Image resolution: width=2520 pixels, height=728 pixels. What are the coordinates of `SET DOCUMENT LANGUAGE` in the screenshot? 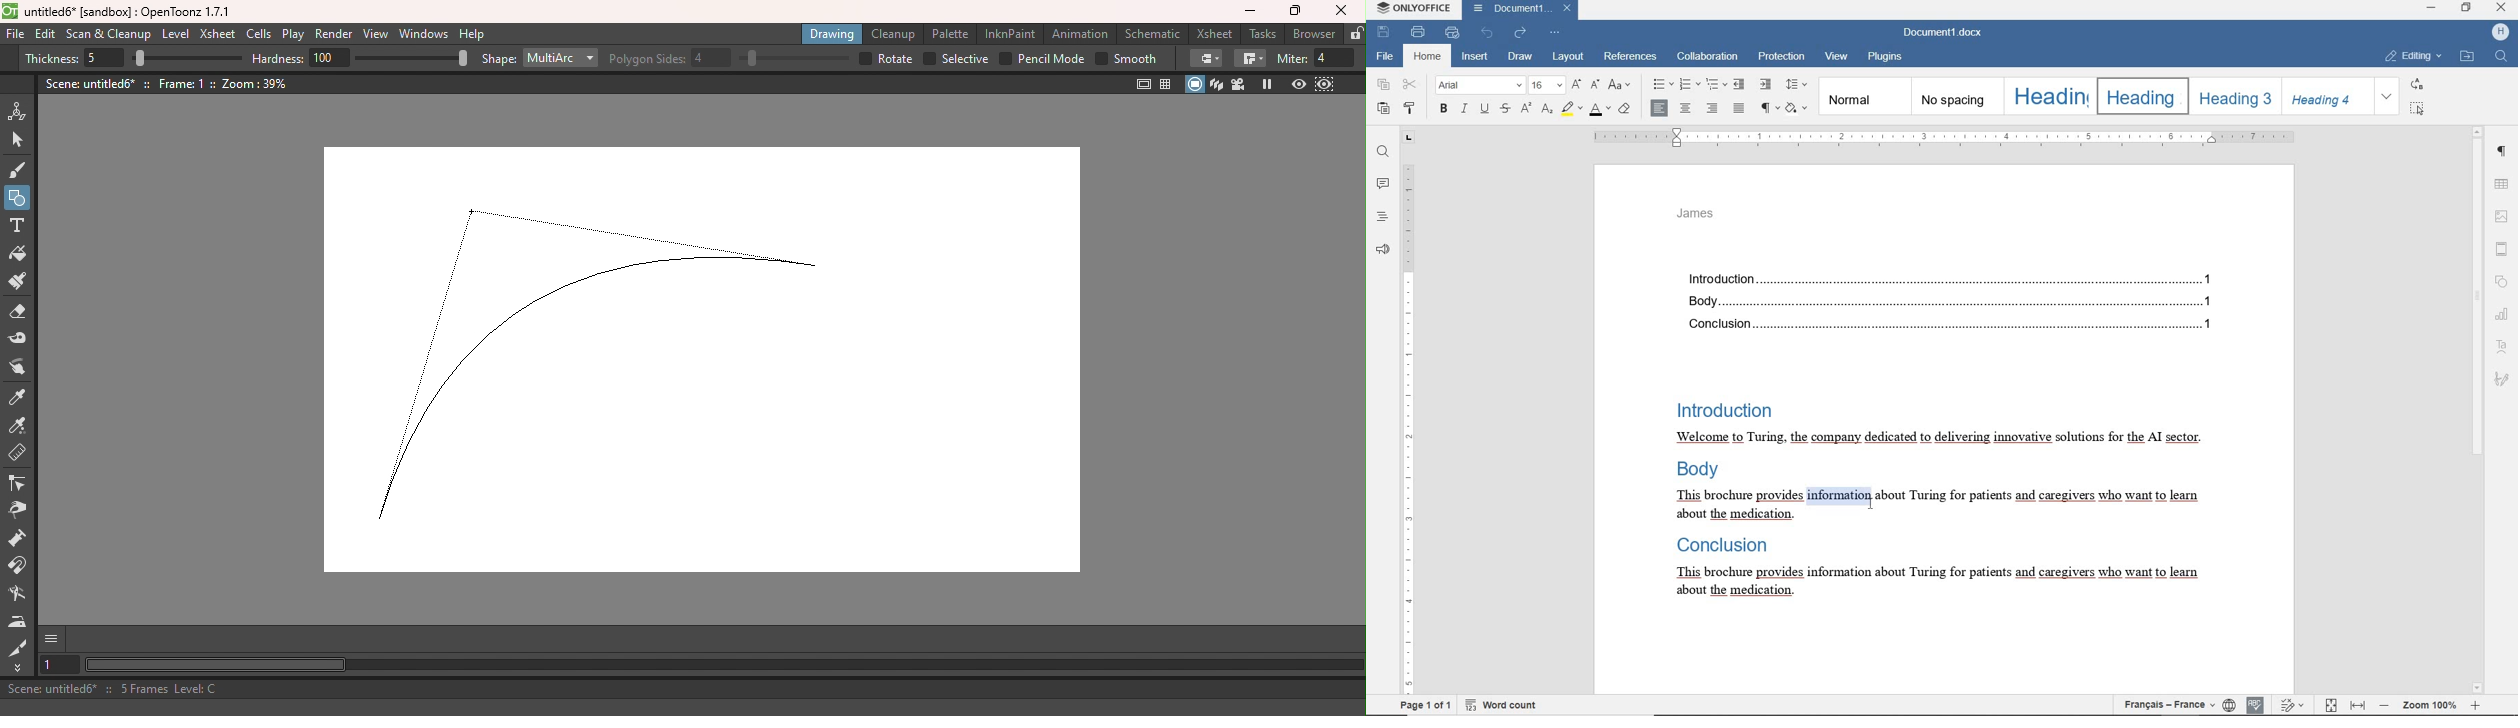 It's located at (2229, 704).